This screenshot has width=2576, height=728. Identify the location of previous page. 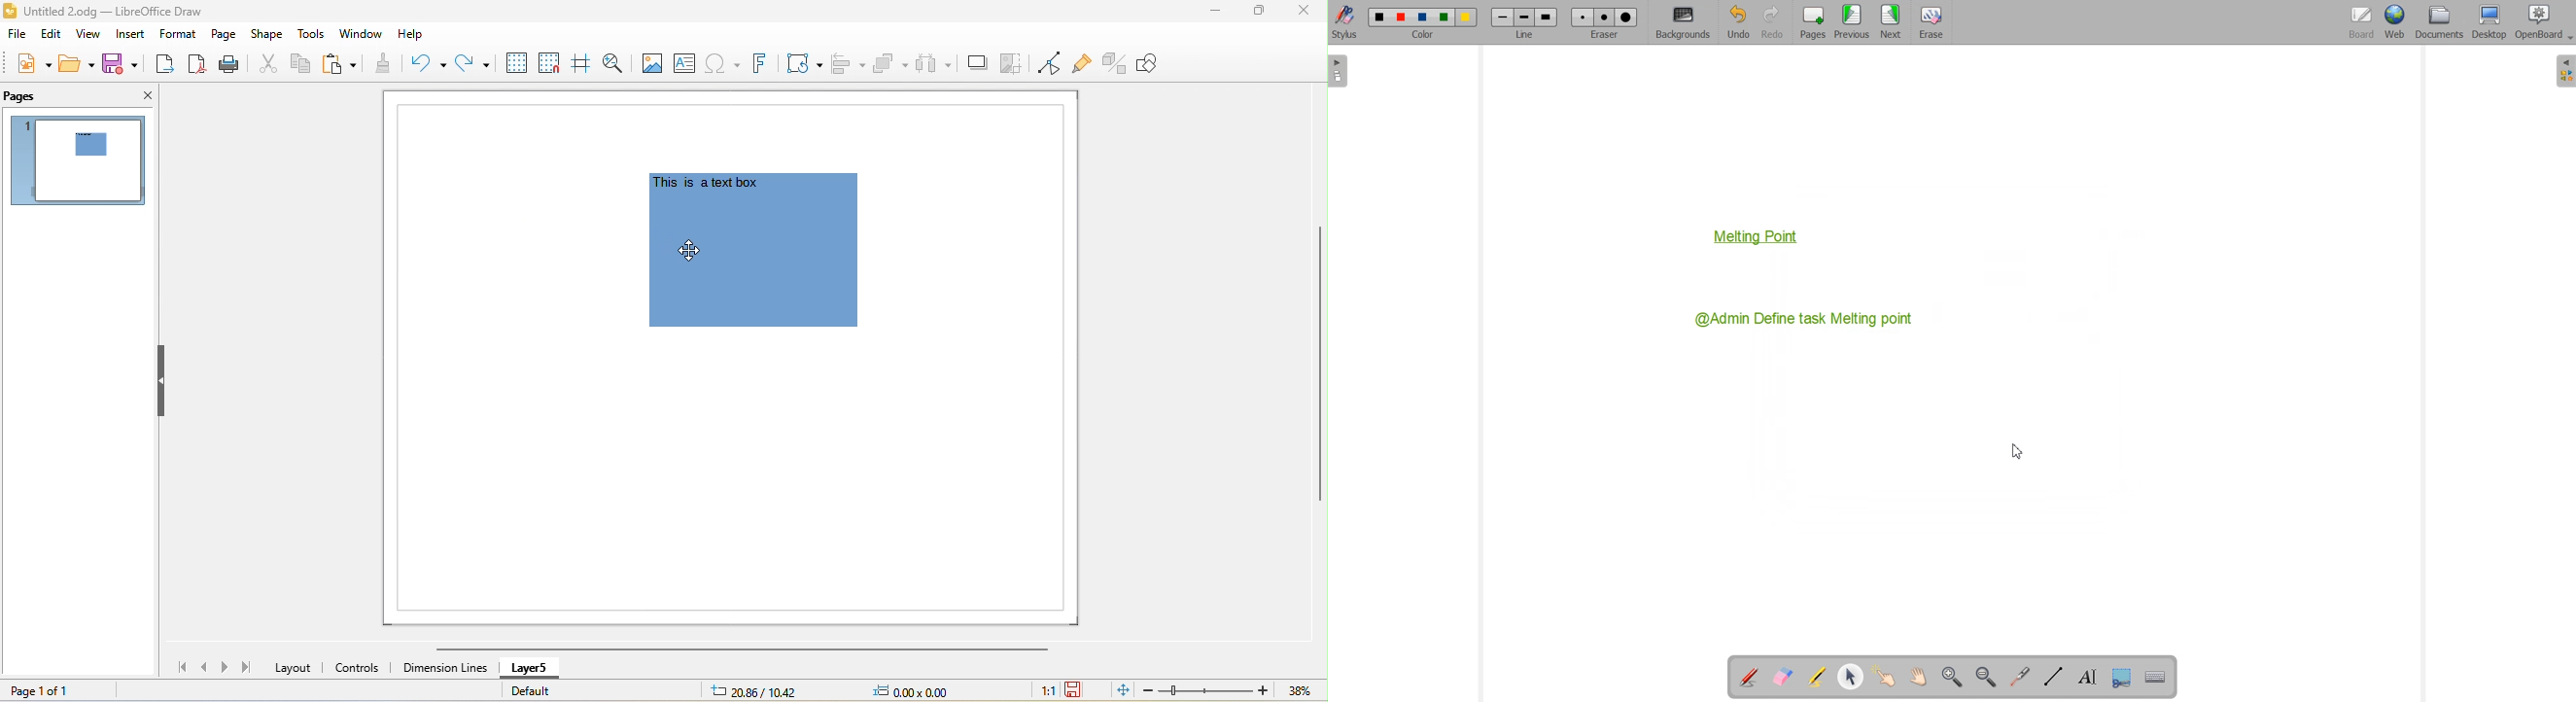
(208, 668).